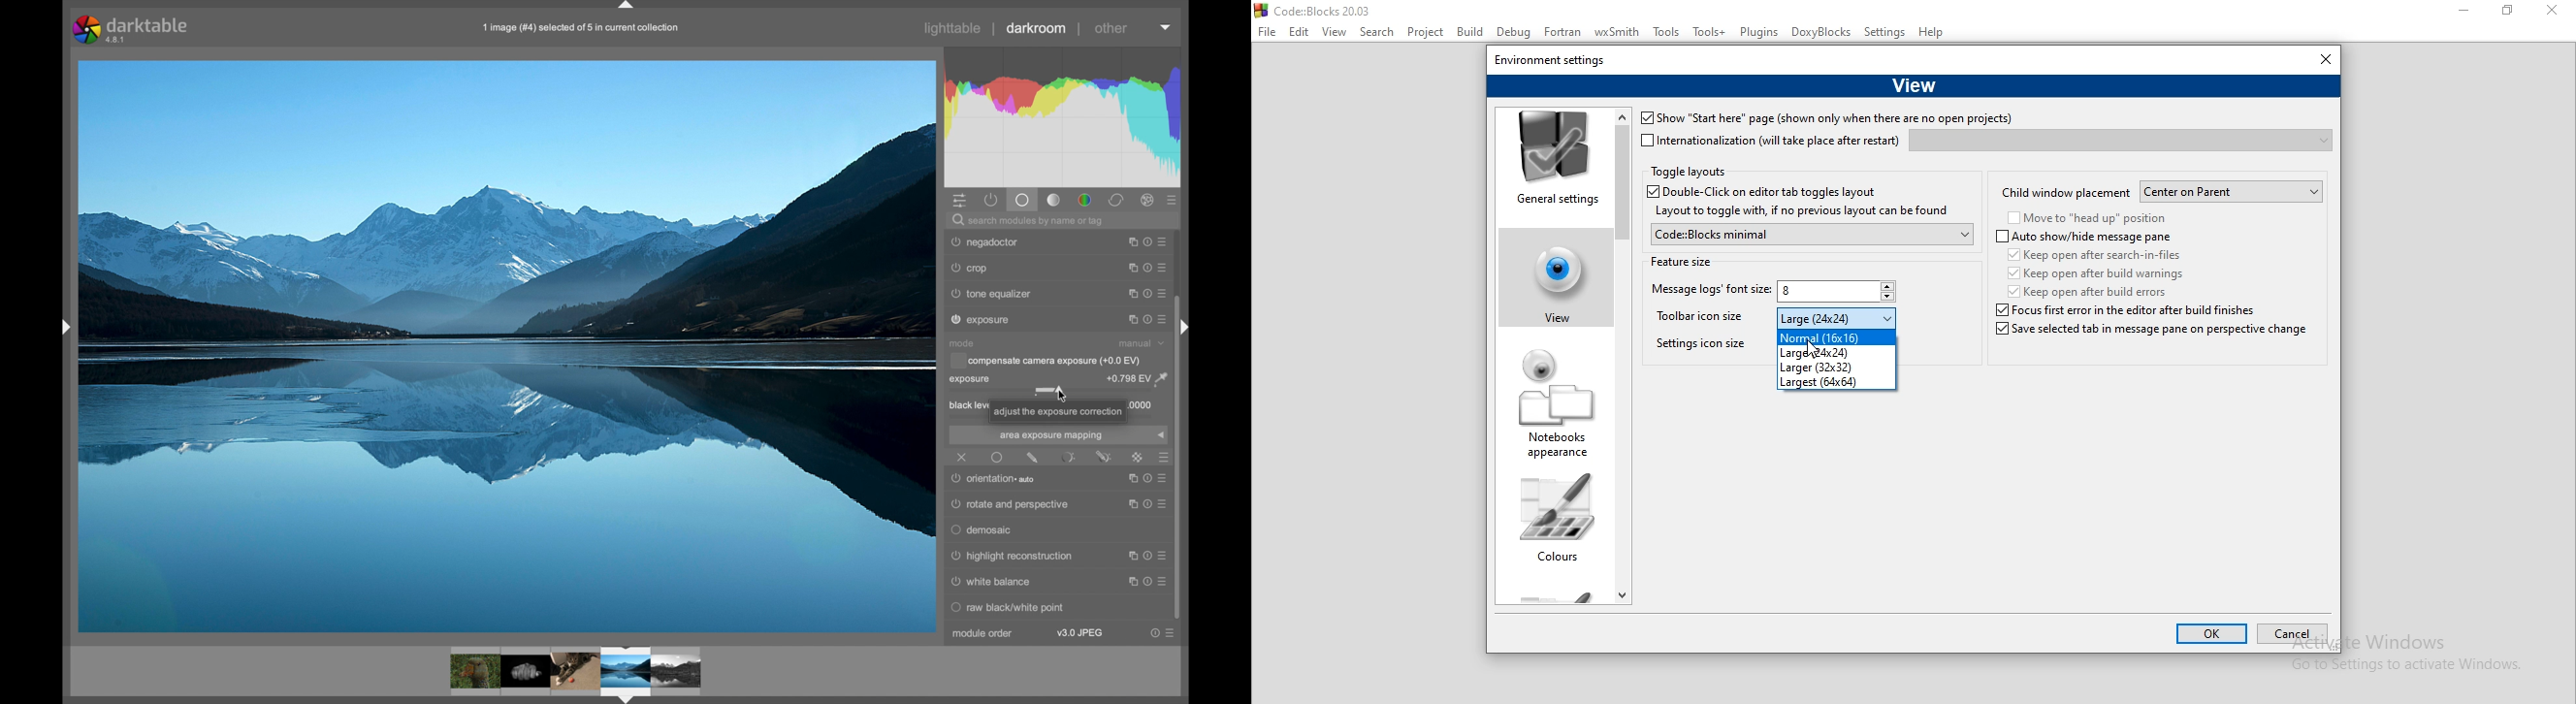 This screenshot has width=2576, height=728. What do you see at coordinates (1623, 353) in the screenshot?
I see `scroll bar` at bounding box center [1623, 353].